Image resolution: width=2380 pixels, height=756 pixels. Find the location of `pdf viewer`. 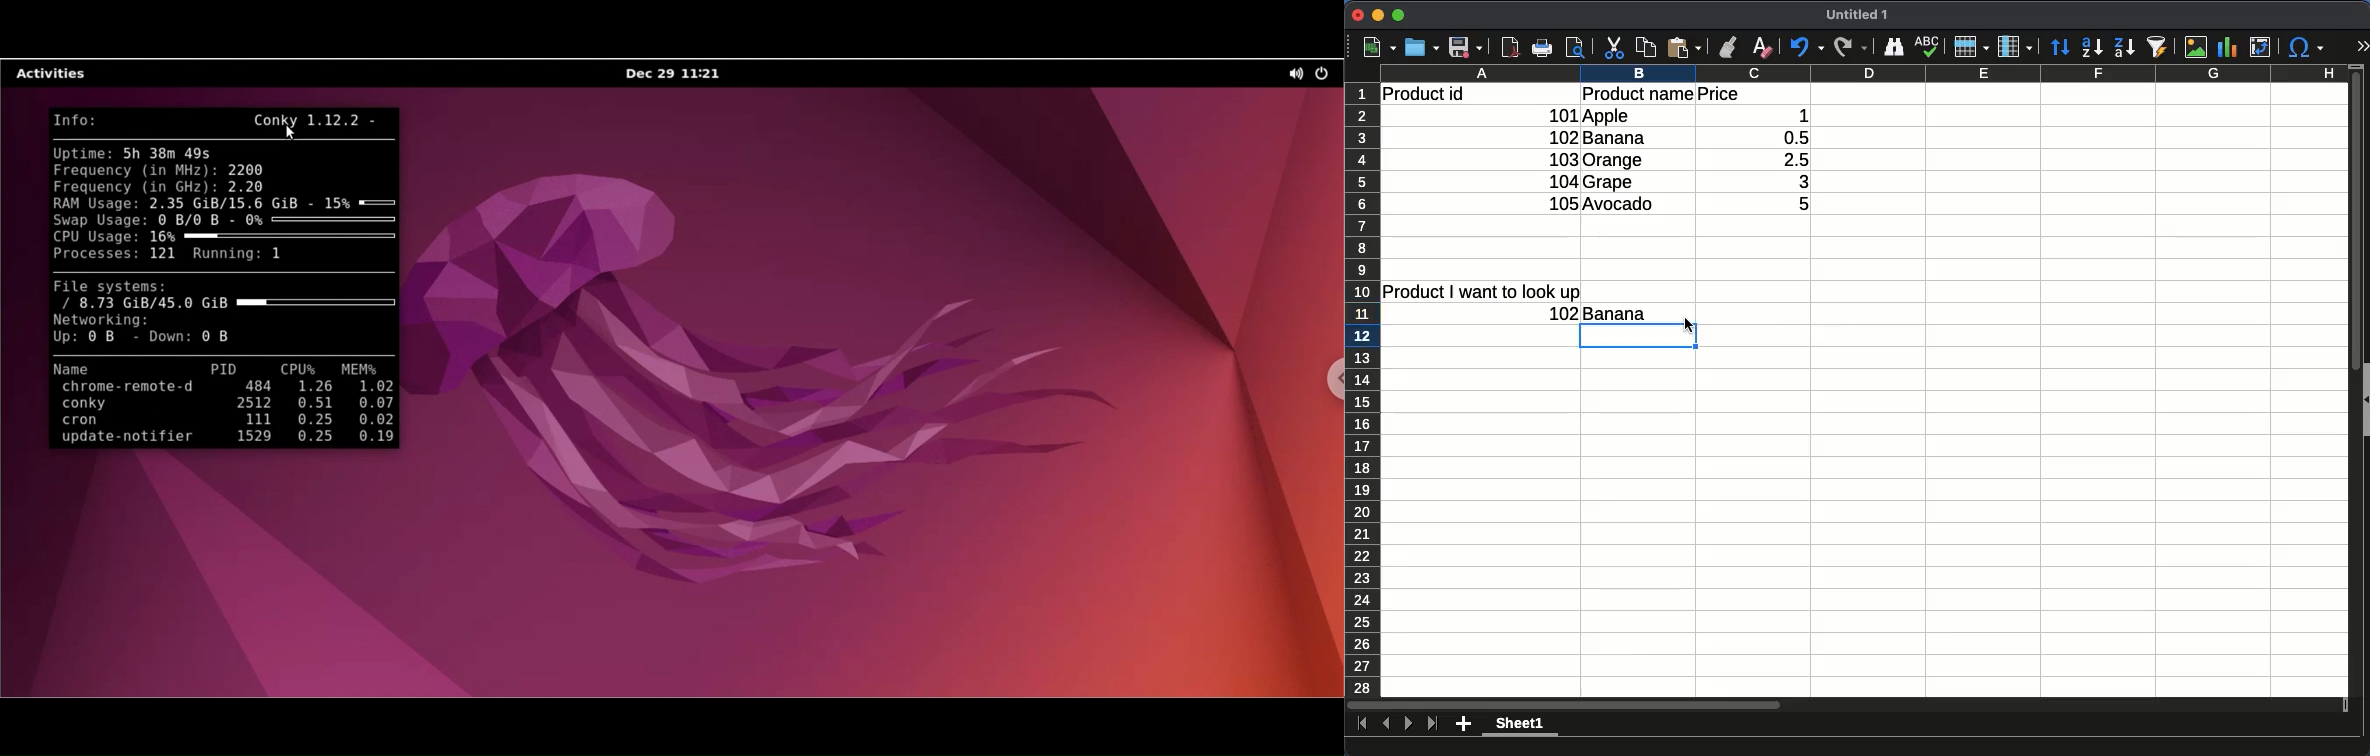

pdf viewer is located at coordinates (1510, 47).